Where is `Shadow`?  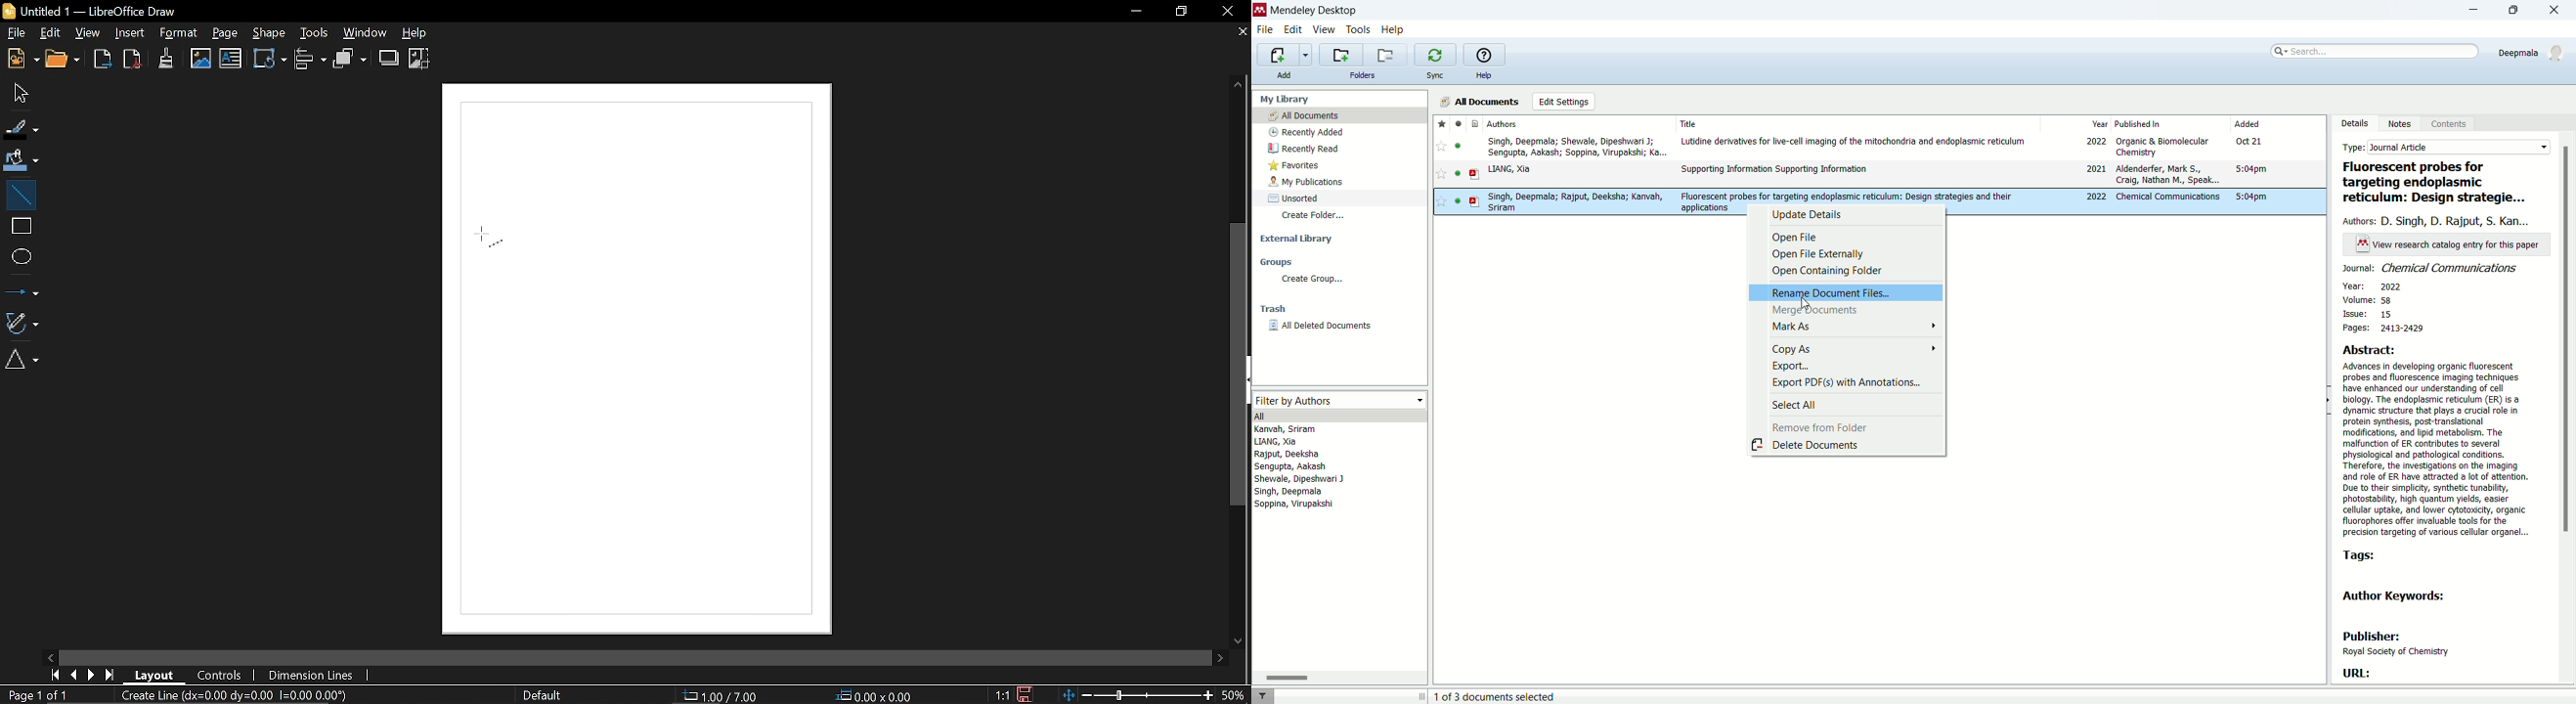
Shadow is located at coordinates (388, 58).